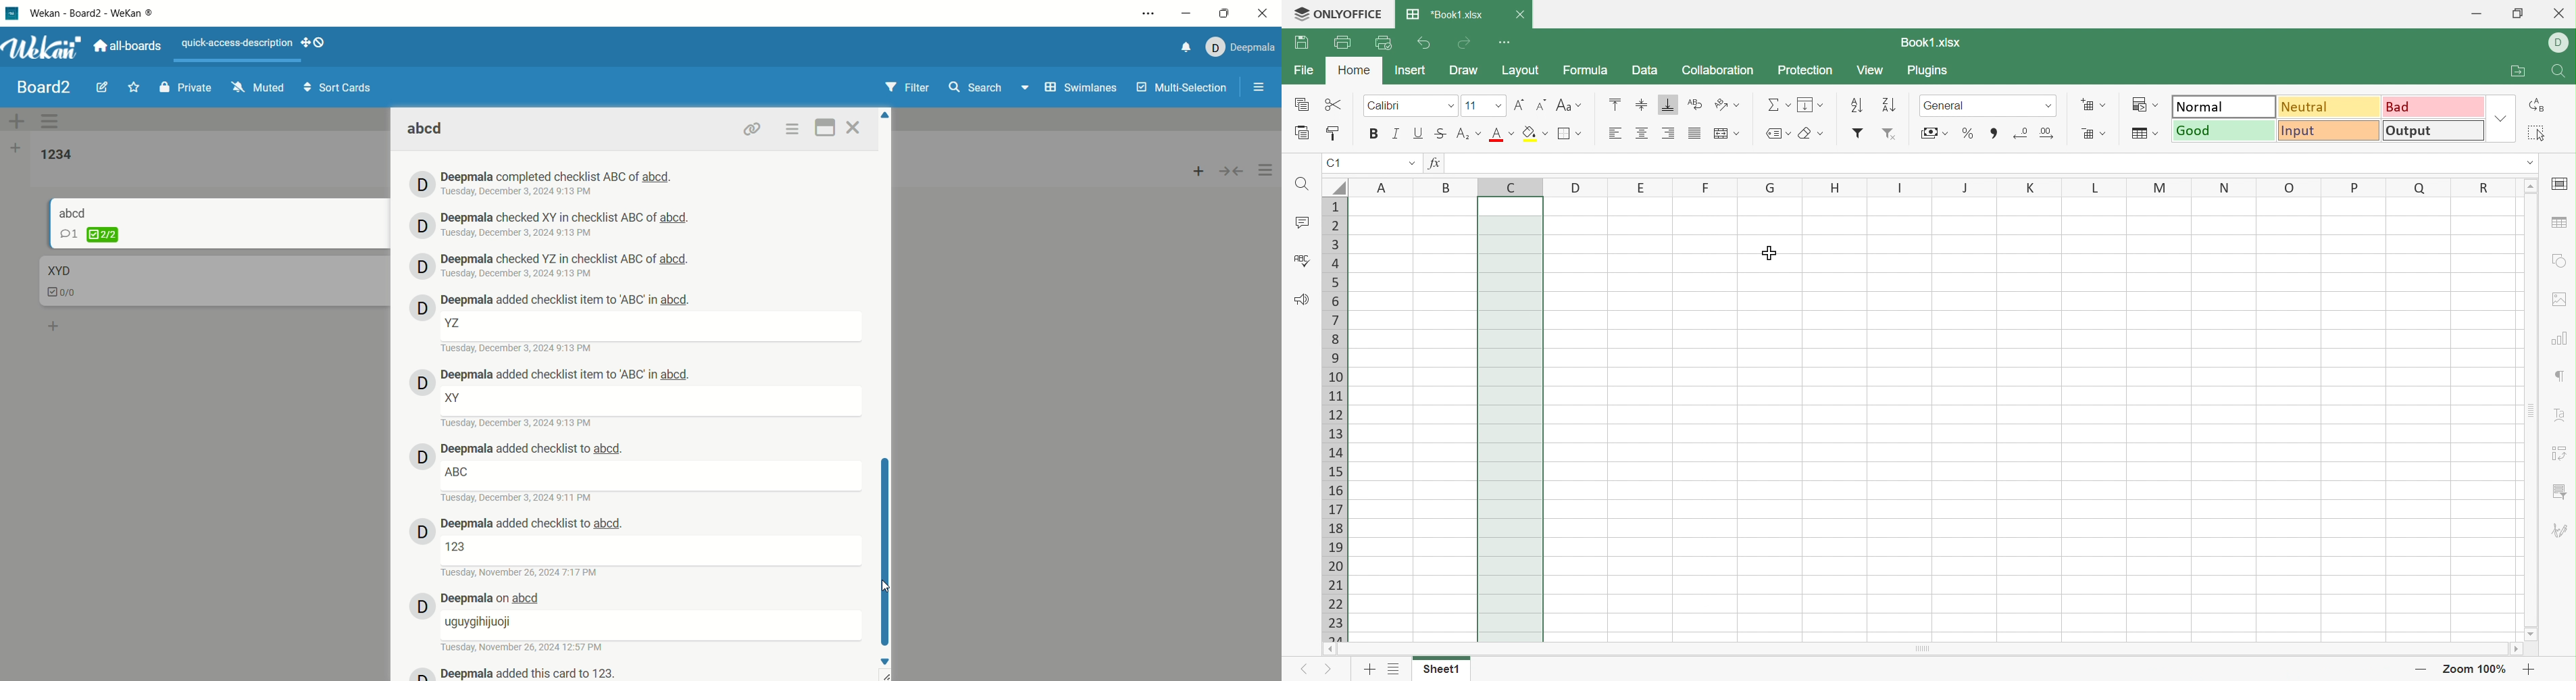  I want to click on text, so click(457, 472).